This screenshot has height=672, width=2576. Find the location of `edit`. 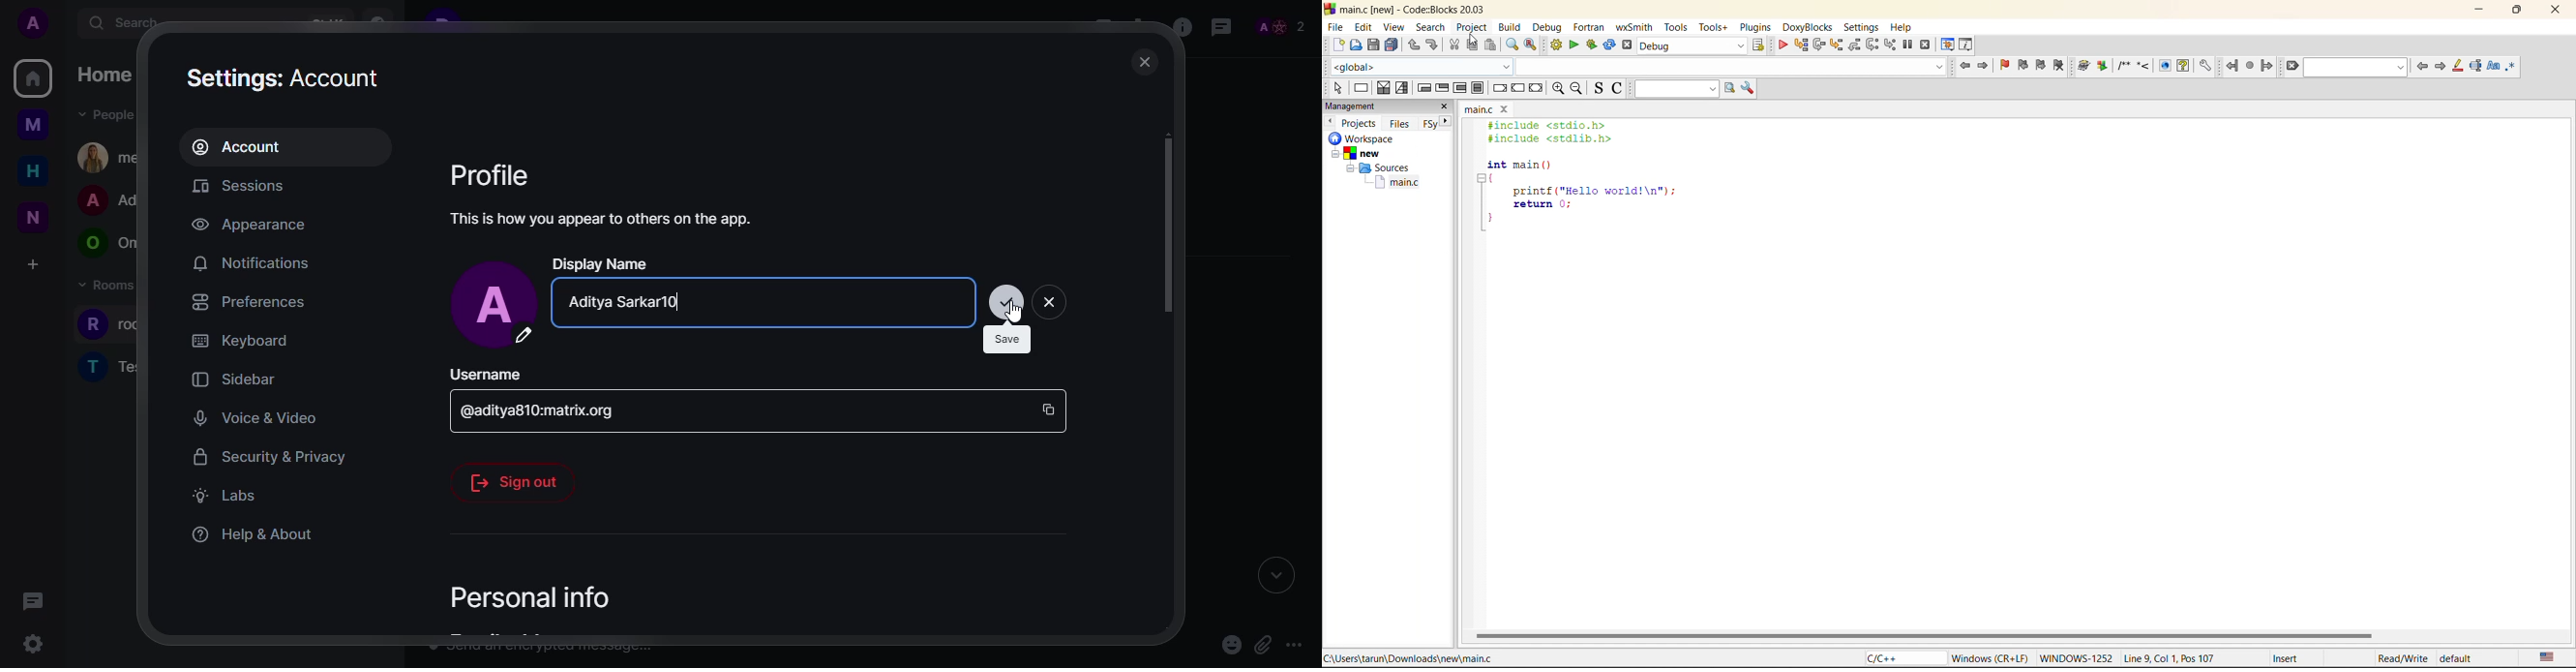

edit is located at coordinates (1363, 26).